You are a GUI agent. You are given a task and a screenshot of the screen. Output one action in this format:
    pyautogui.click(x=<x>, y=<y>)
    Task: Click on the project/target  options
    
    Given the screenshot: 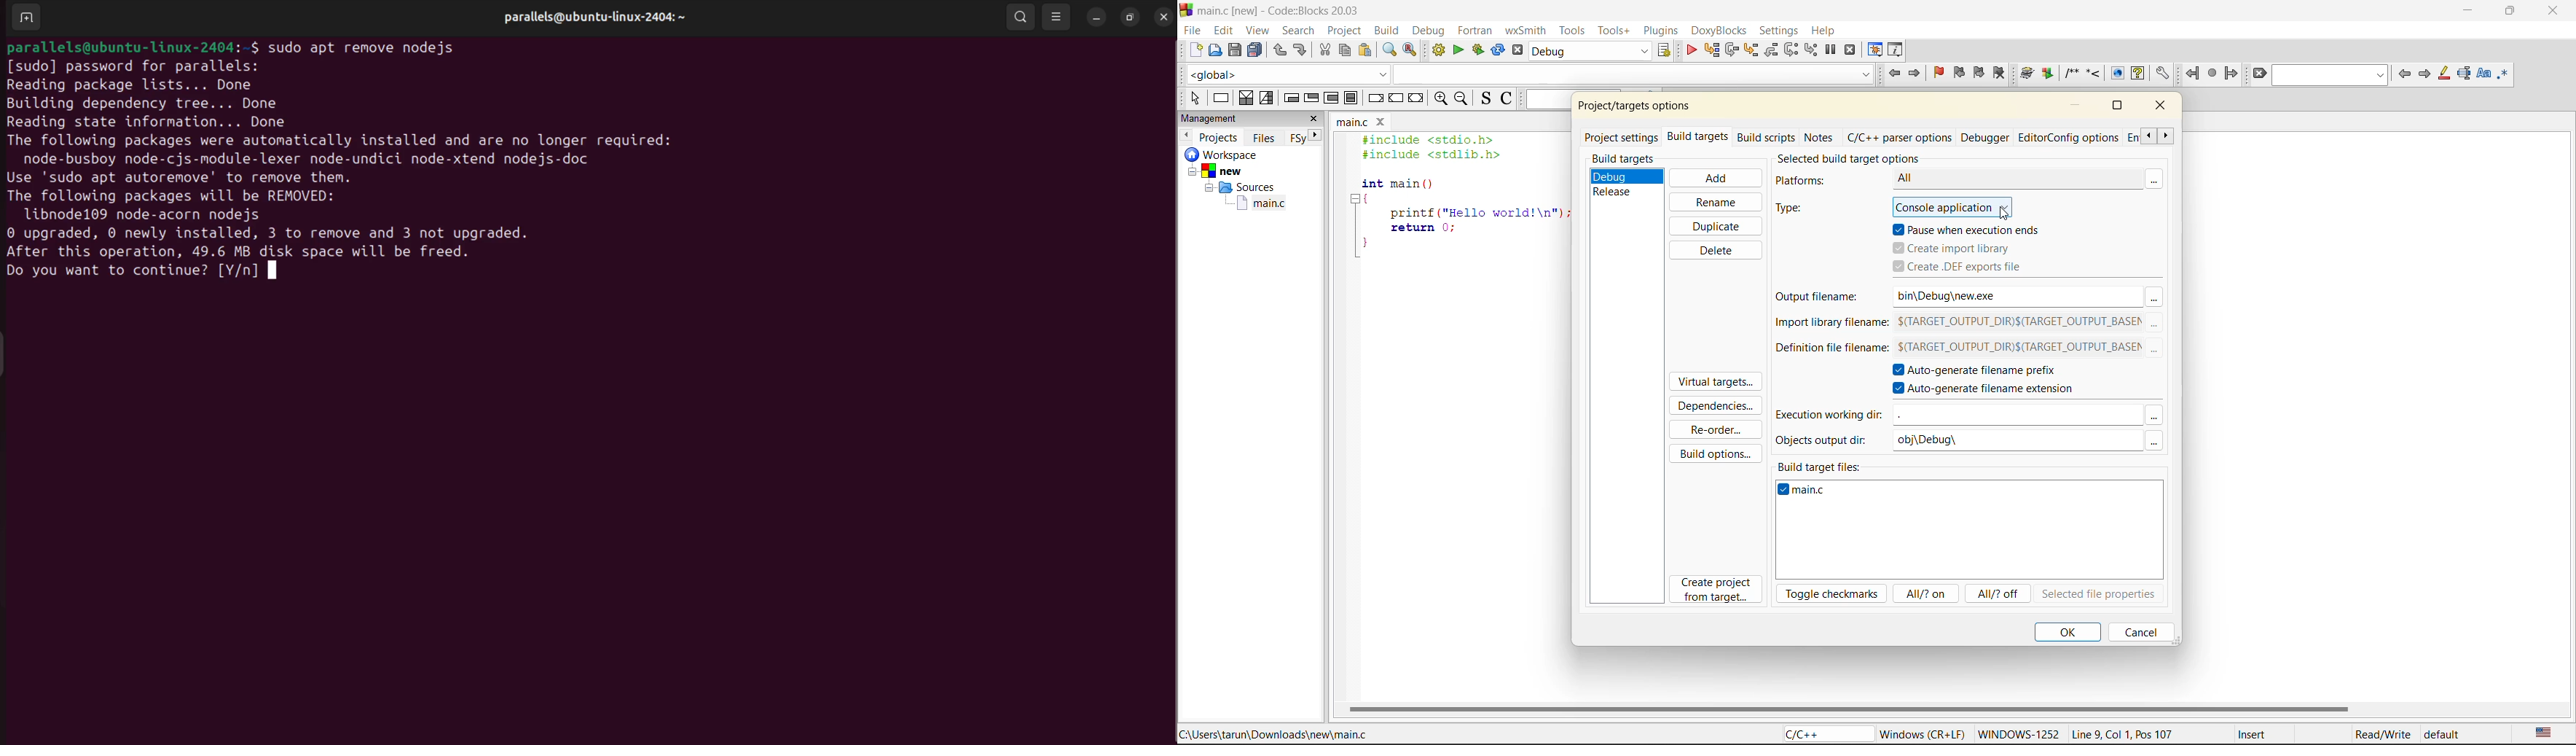 What is the action you would take?
    pyautogui.click(x=1641, y=106)
    